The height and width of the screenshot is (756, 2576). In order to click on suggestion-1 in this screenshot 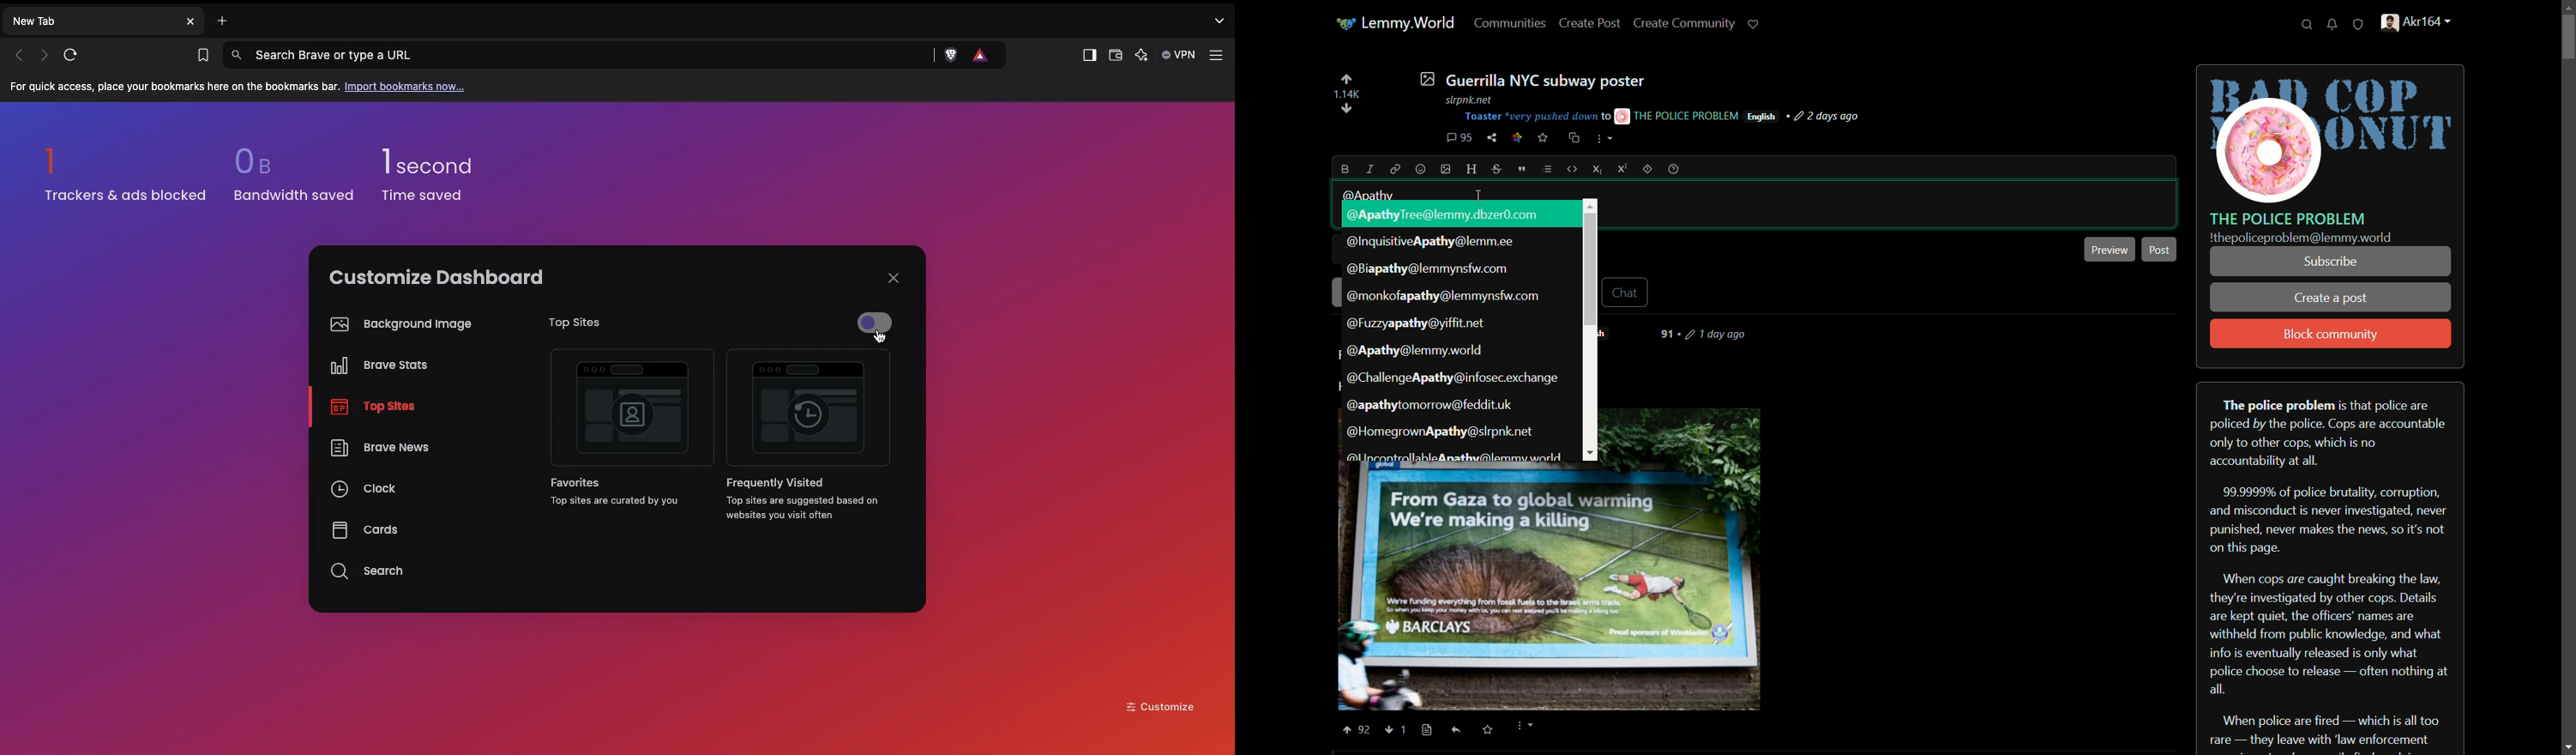, I will do `click(1447, 215)`.